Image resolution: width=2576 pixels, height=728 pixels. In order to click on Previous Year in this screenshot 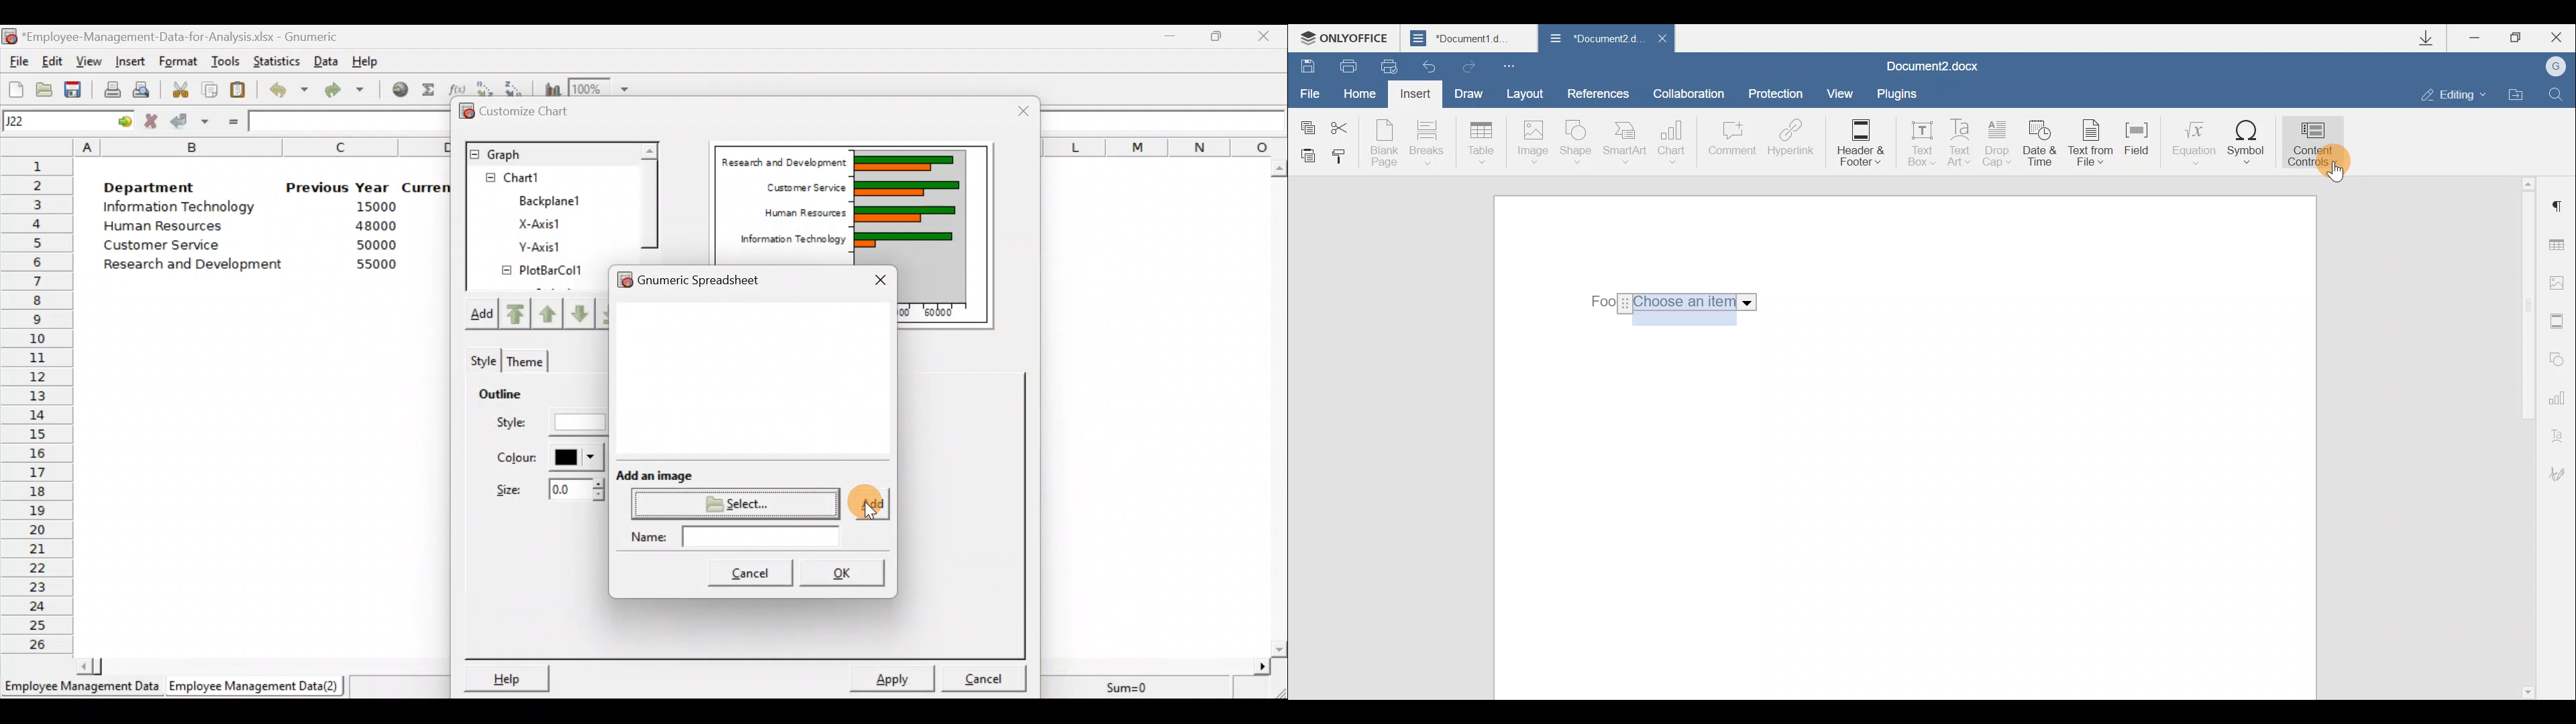, I will do `click(339, 186)`.